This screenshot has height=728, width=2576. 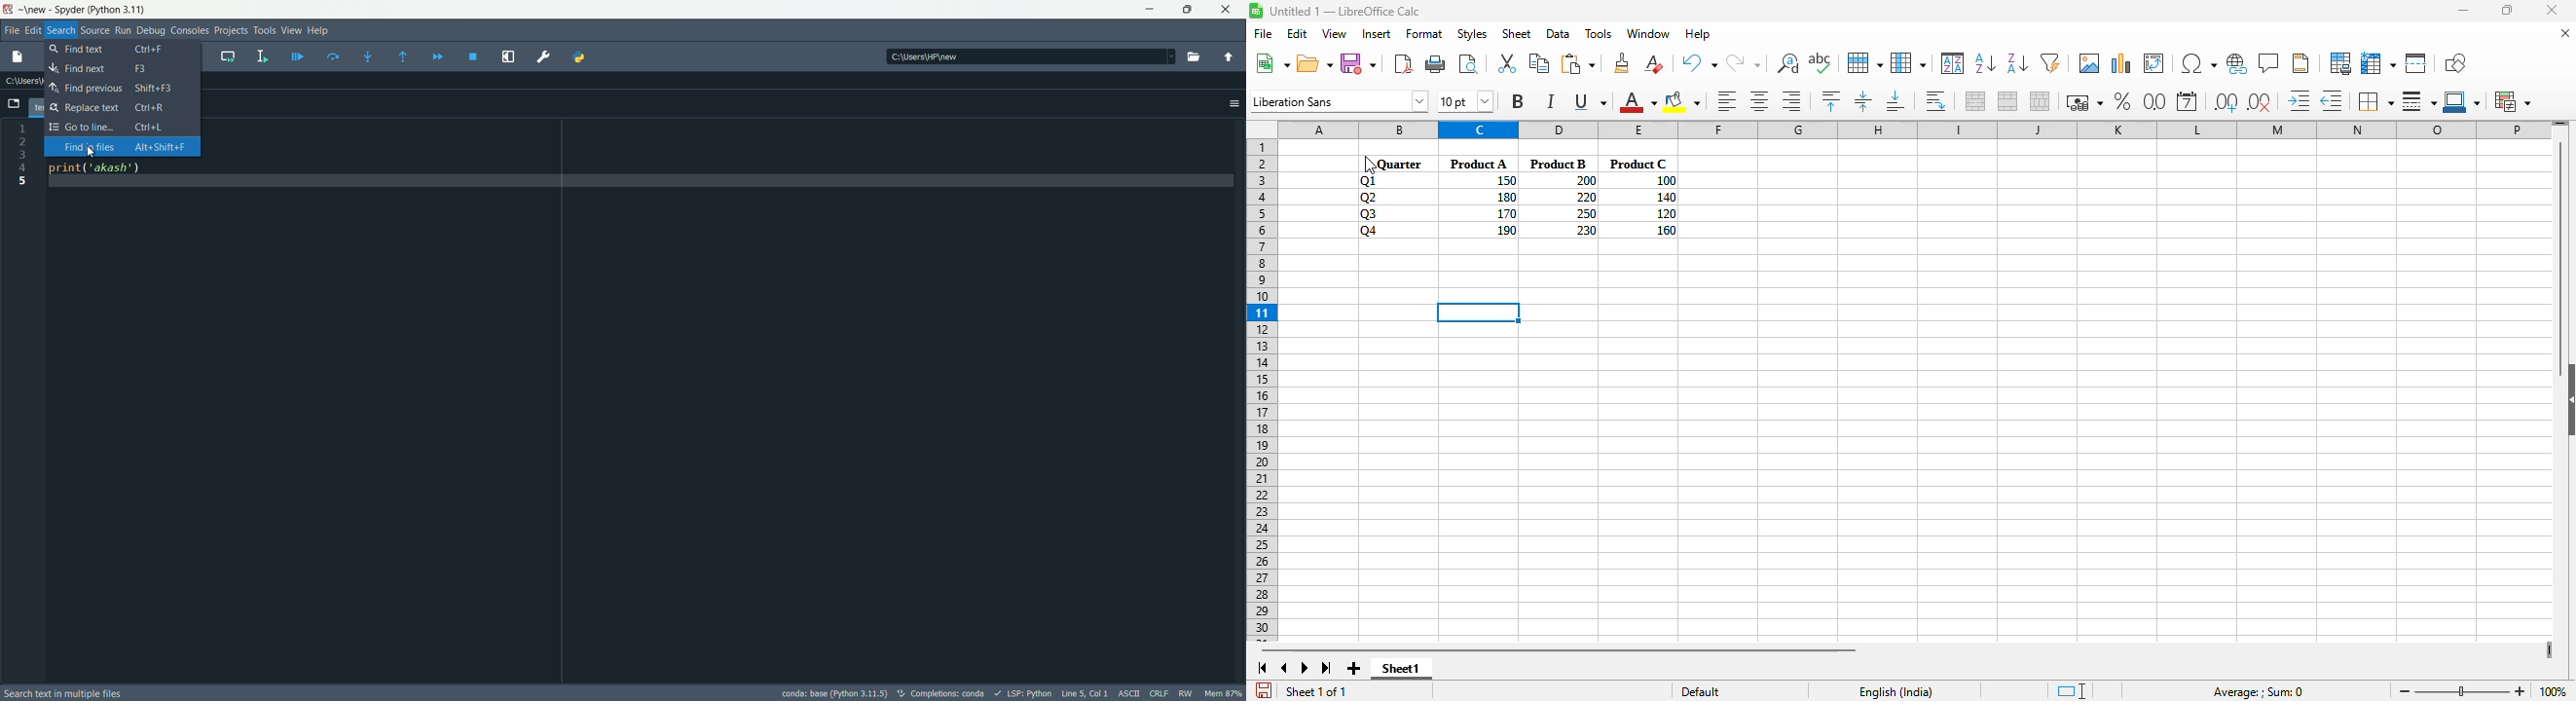 I want to click on sort descending, so click(x=2018, y=63).